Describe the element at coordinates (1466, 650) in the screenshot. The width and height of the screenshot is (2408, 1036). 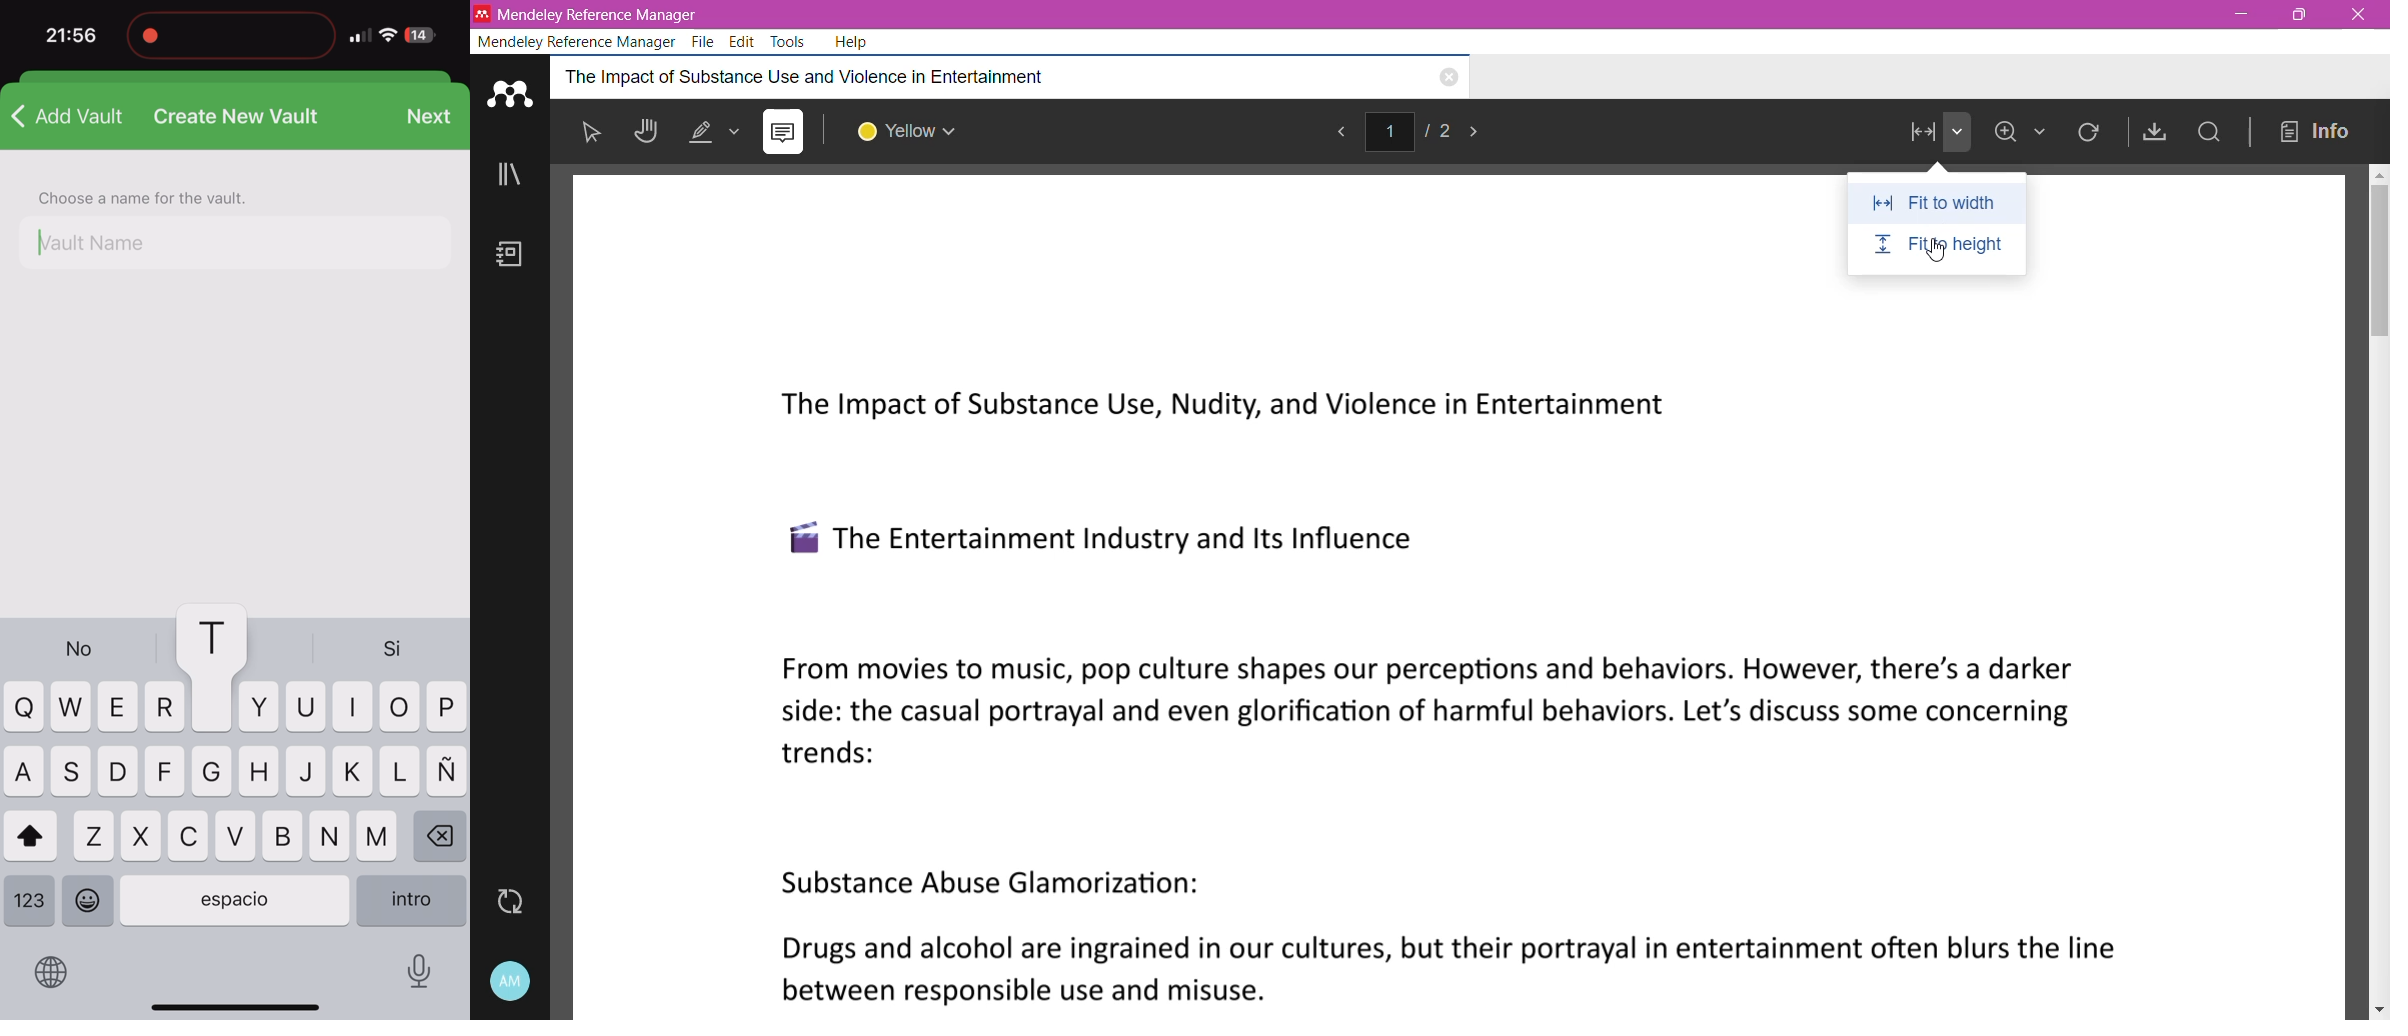
I see `Current Page in Default fit to width View` at that location.